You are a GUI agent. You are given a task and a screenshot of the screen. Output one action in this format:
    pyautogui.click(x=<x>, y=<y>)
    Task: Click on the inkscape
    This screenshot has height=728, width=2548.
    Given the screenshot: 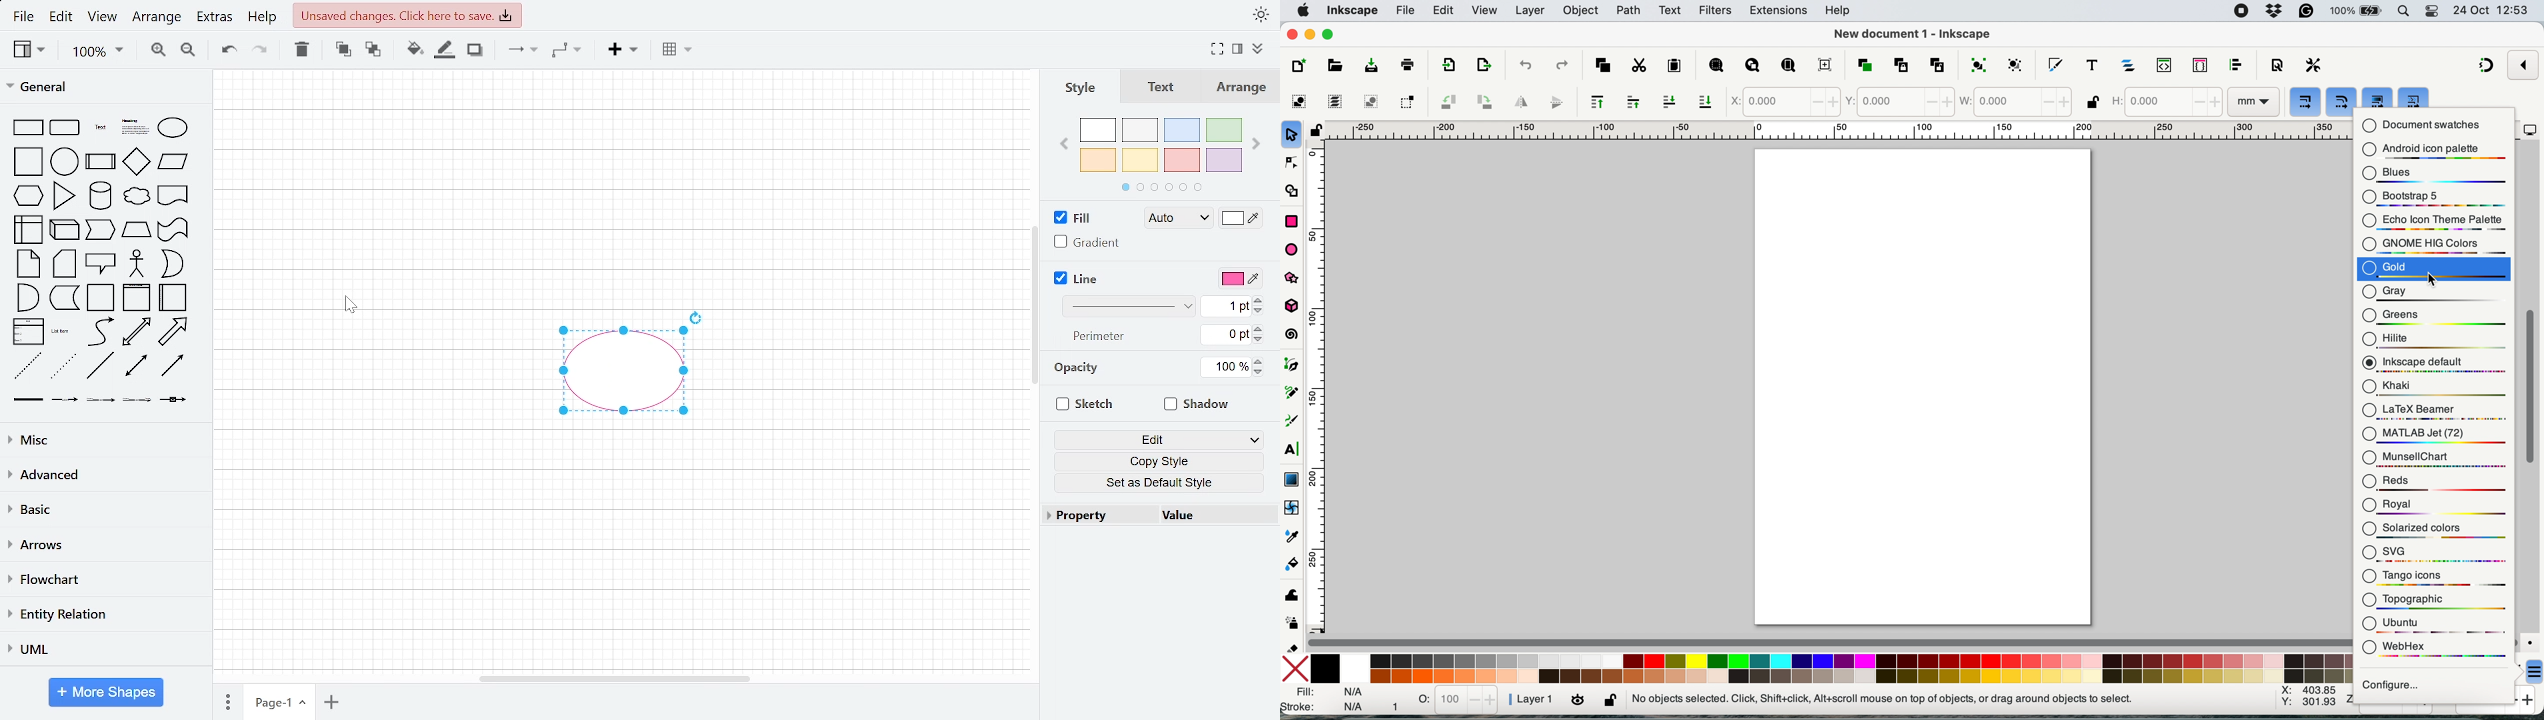 What is the action you would take?
    pyautogui.click(x=1353, y=10)
    